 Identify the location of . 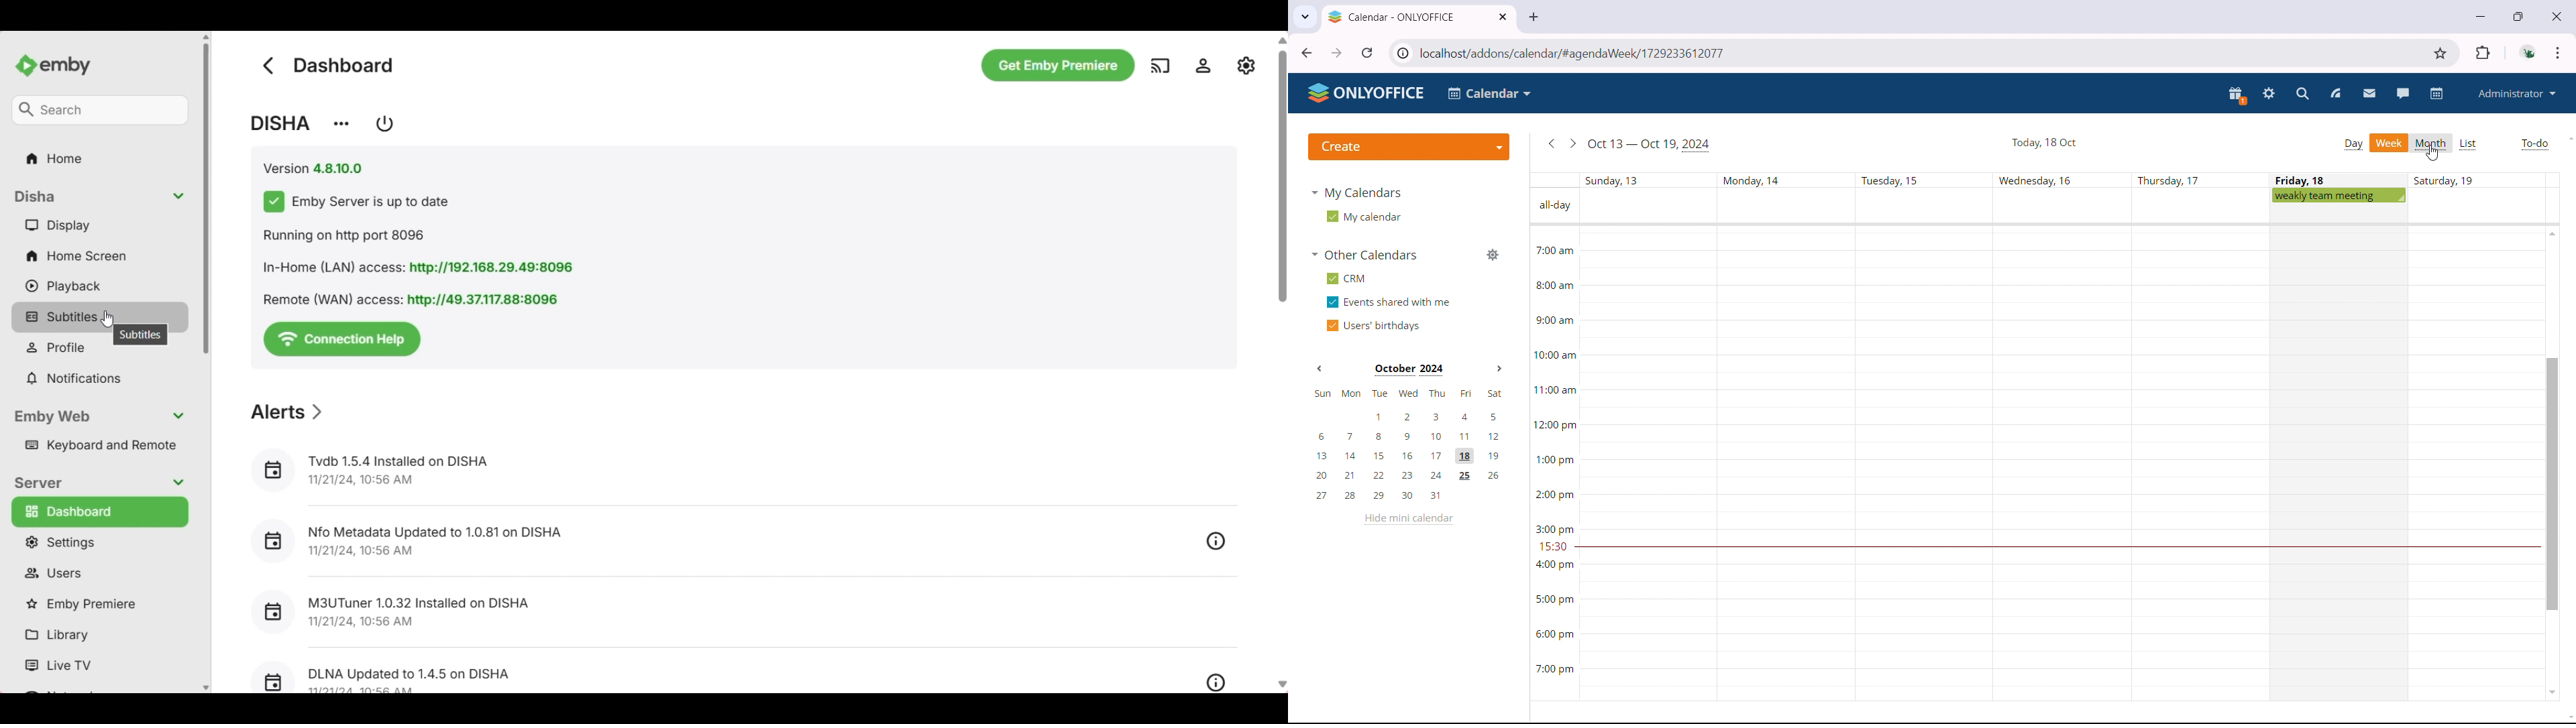
(678, 675).